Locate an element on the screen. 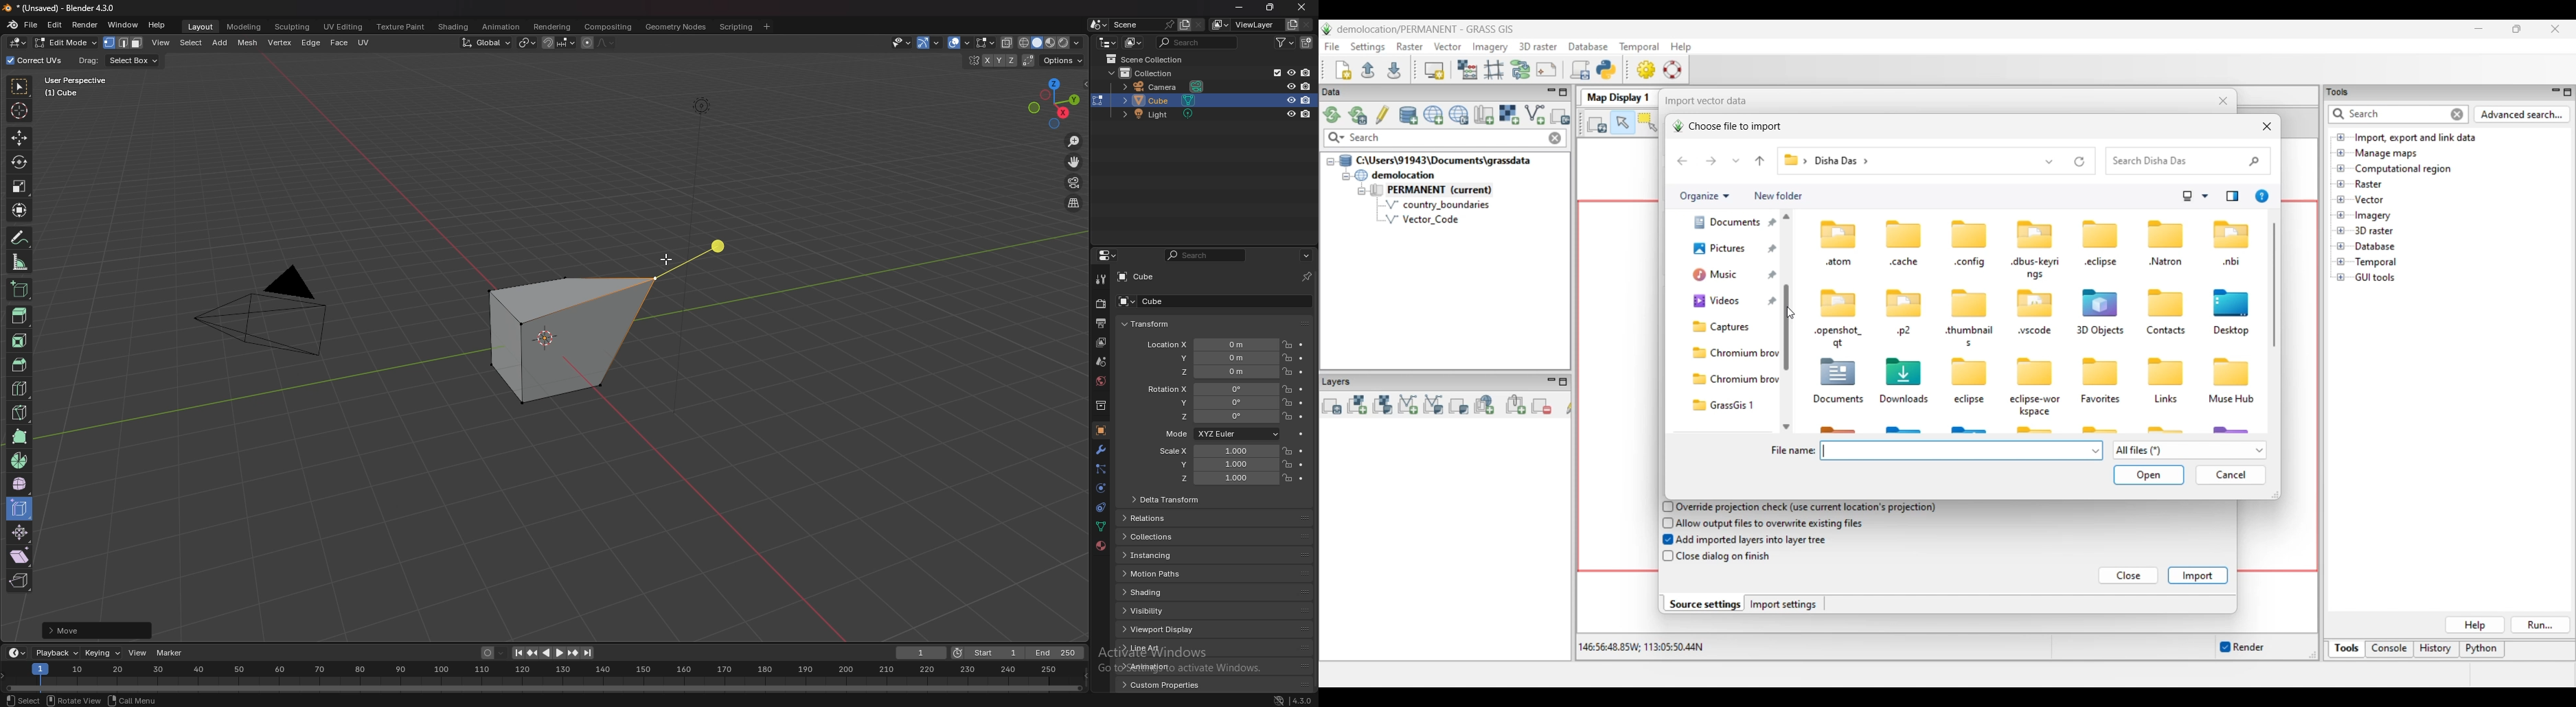 The width and height of the screenshot is (2576, 728). correct uvs is located at coordinates (35, 60).